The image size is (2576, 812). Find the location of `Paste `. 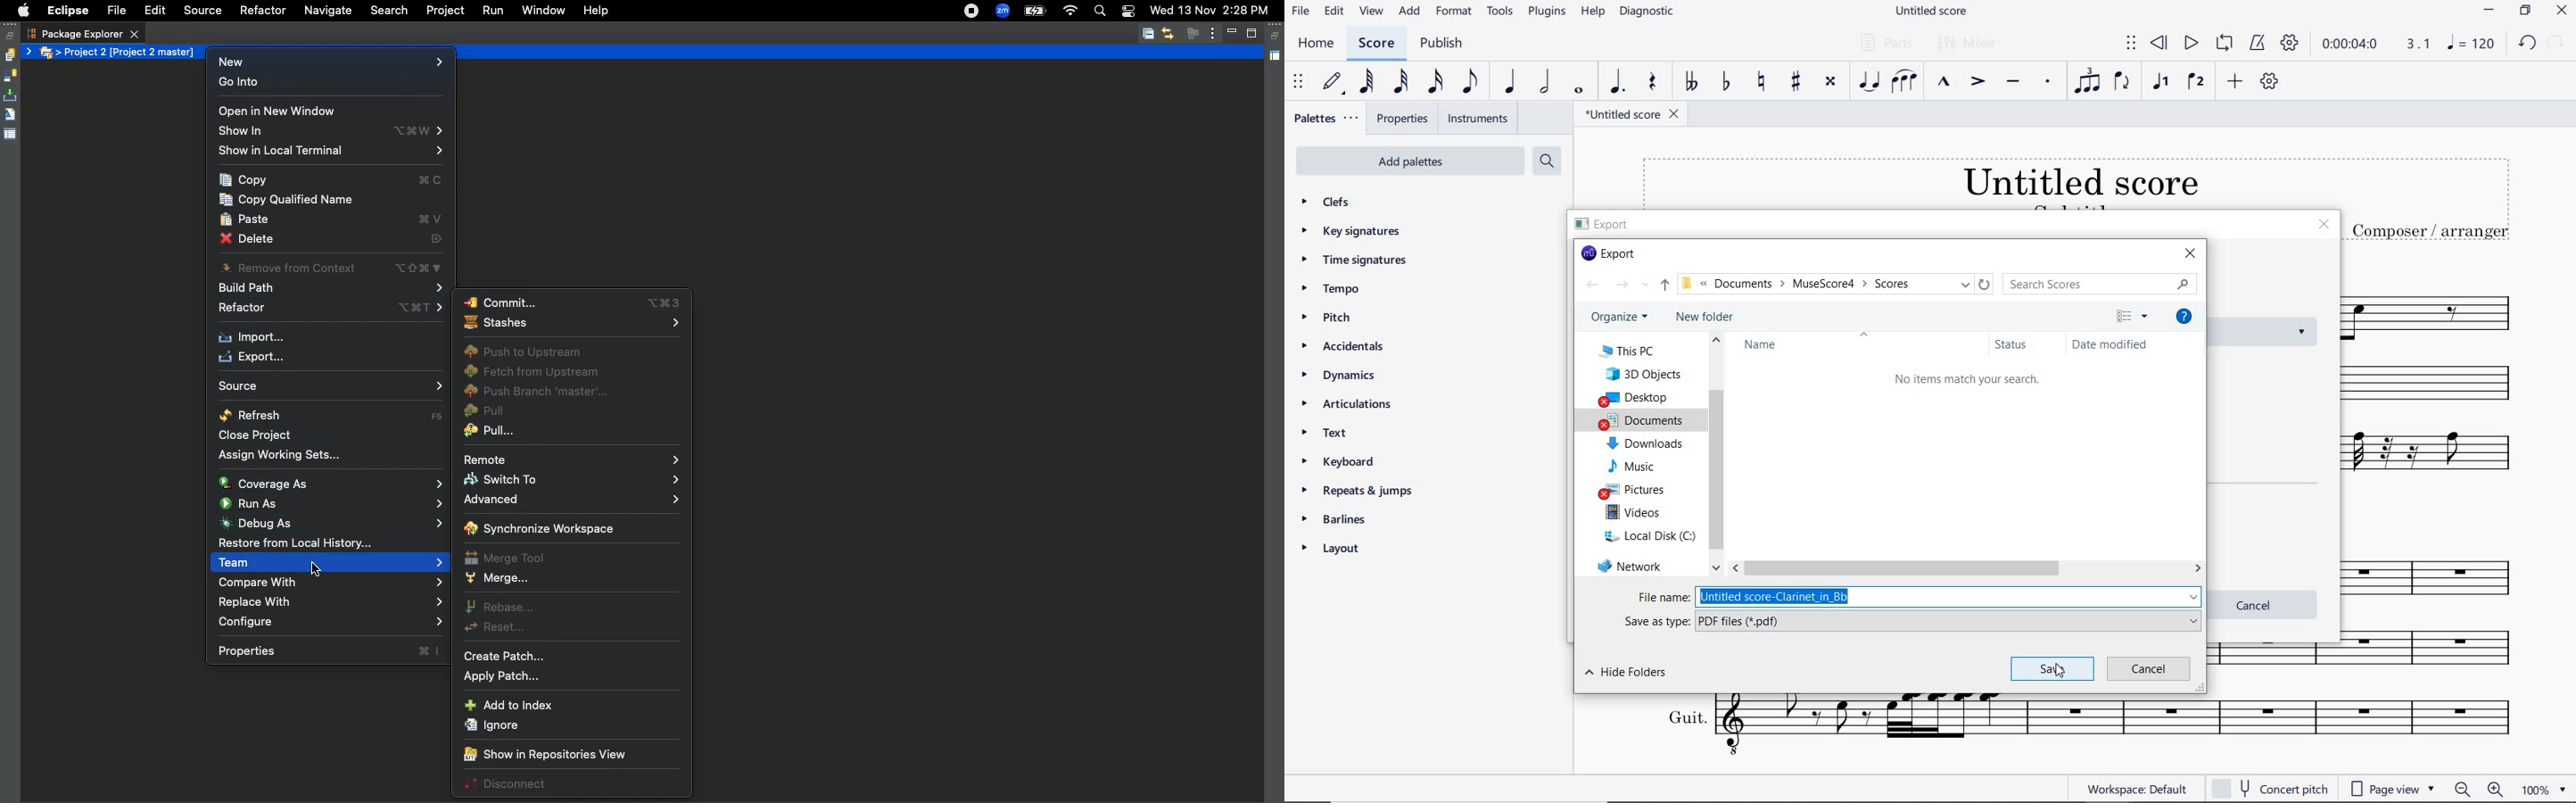

Paste  is located at coordinates (333, 219).